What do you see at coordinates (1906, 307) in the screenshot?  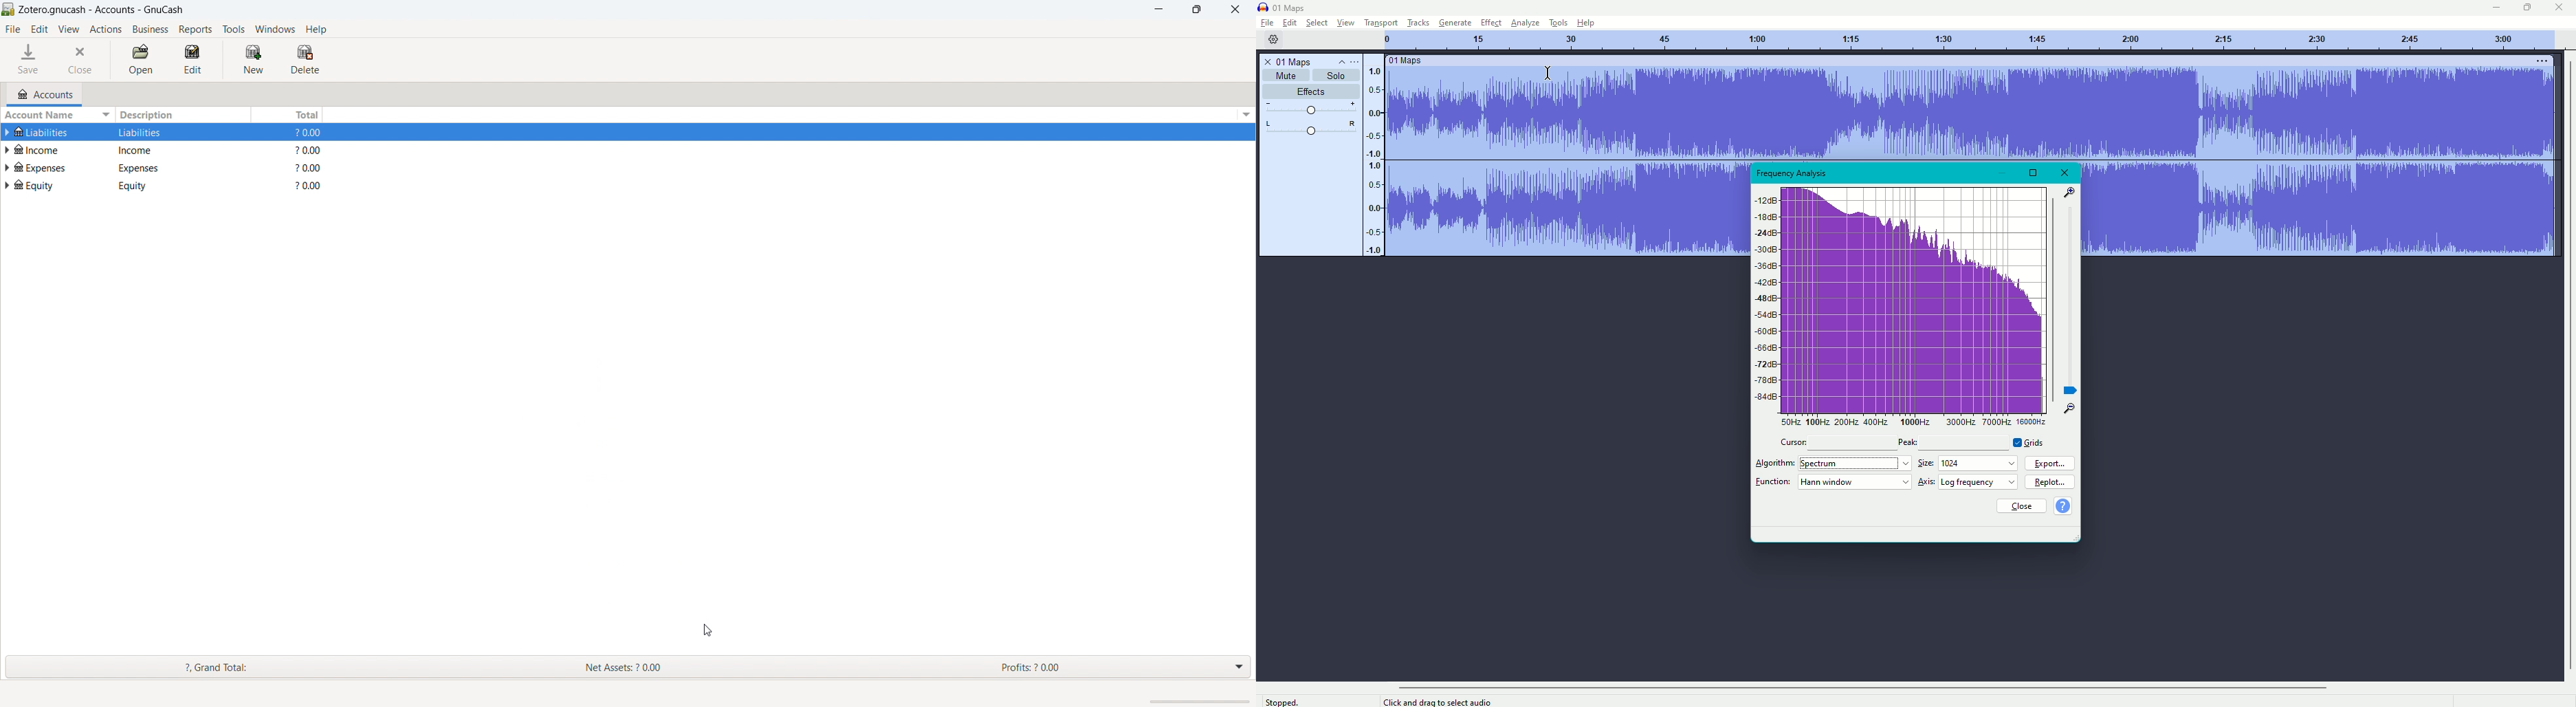 I see `Graph` at bounding box center [1906, 307].